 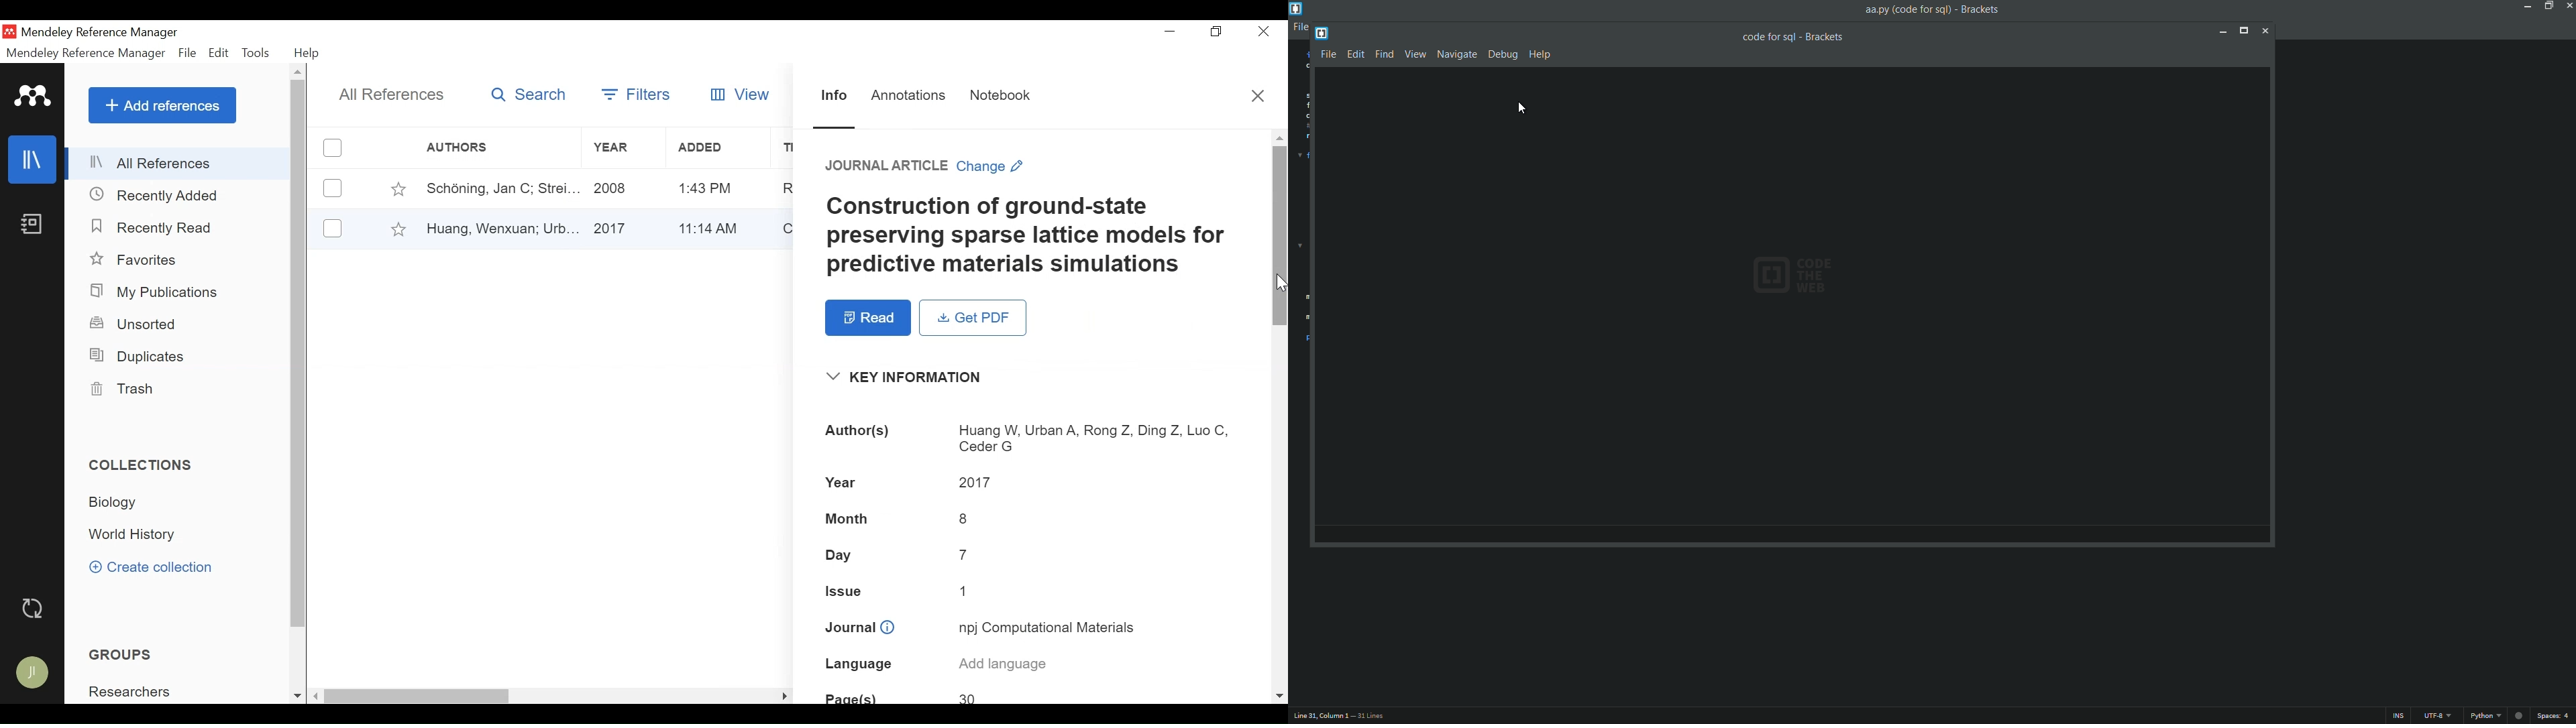 I want to click on Toggle Favorite, so click(x=398, y=188).